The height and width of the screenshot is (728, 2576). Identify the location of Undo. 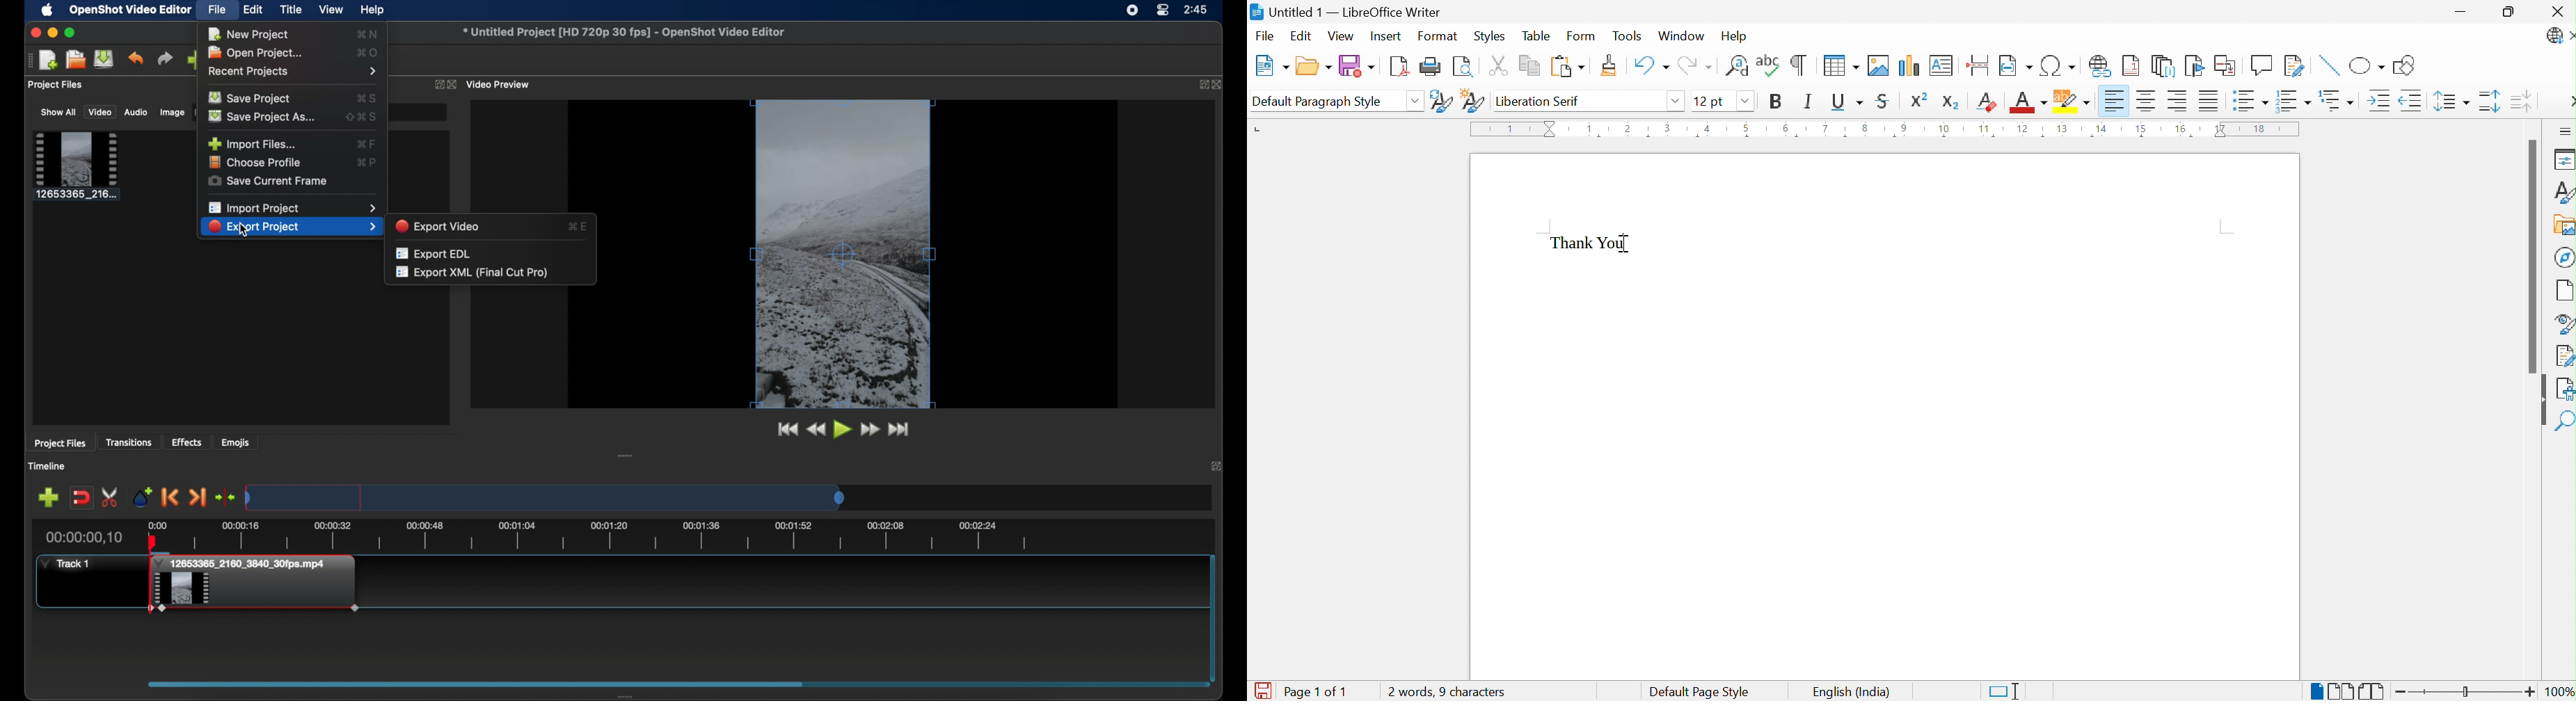
(1651, 66).